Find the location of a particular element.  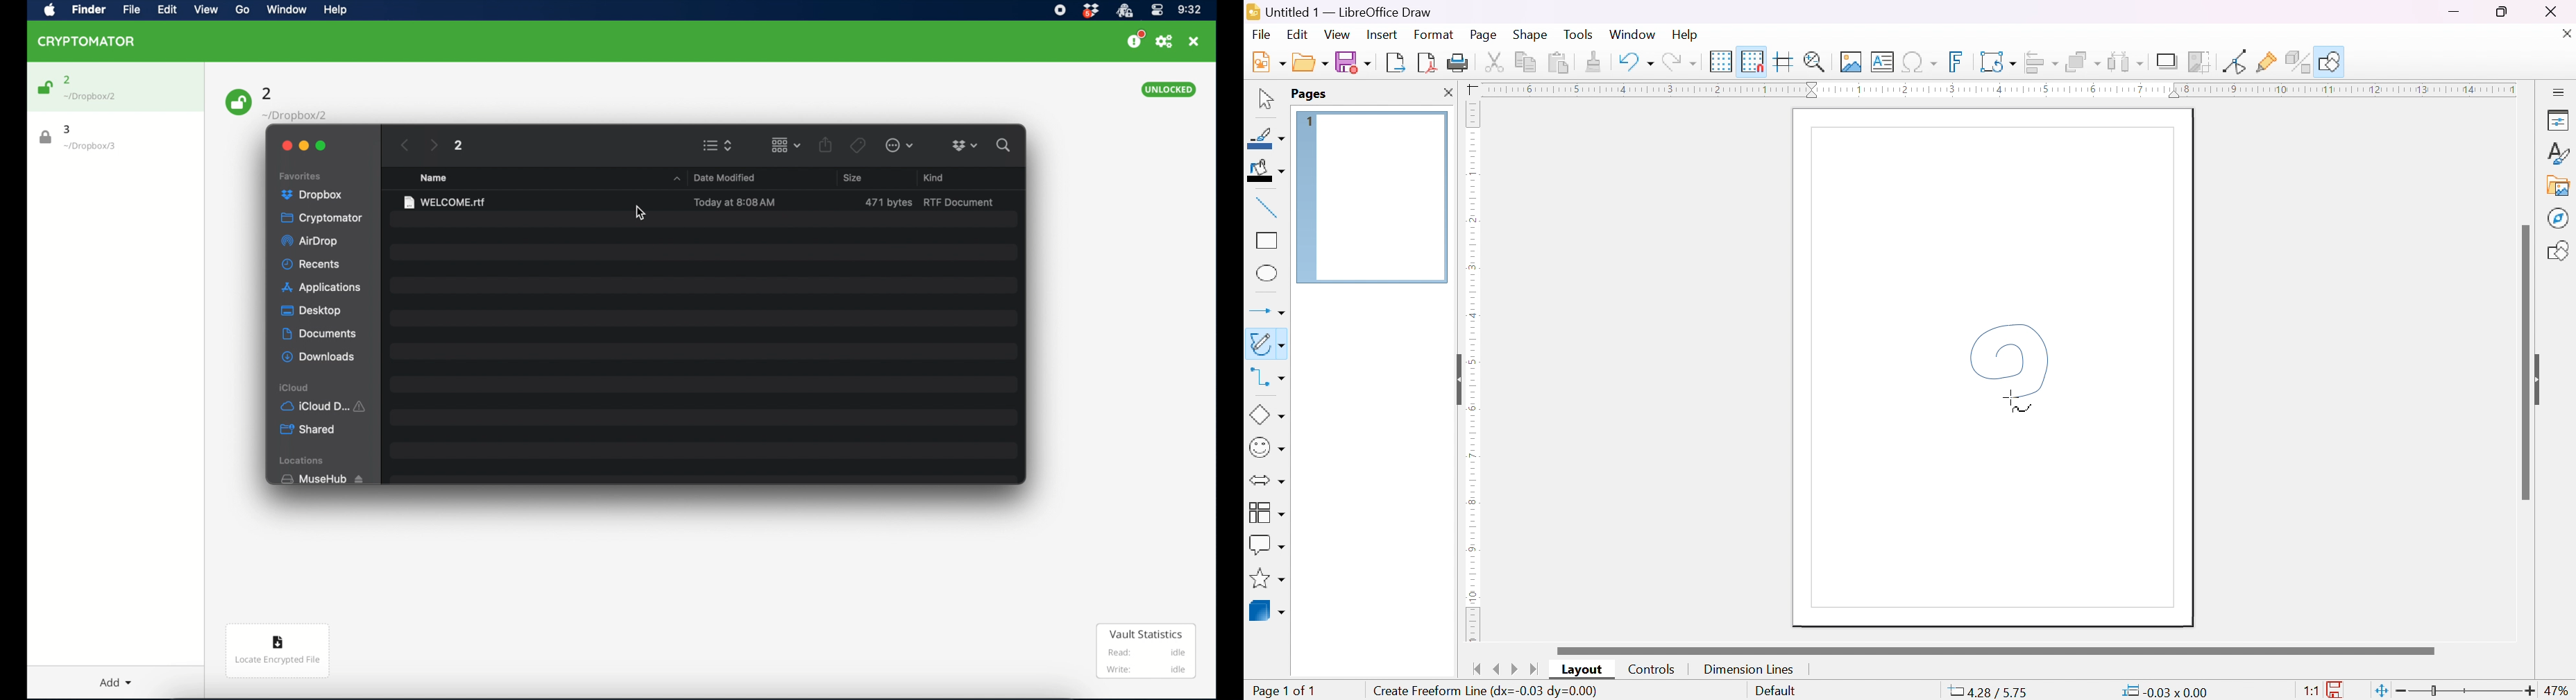

minimize is located at coordinates (2454, 11).